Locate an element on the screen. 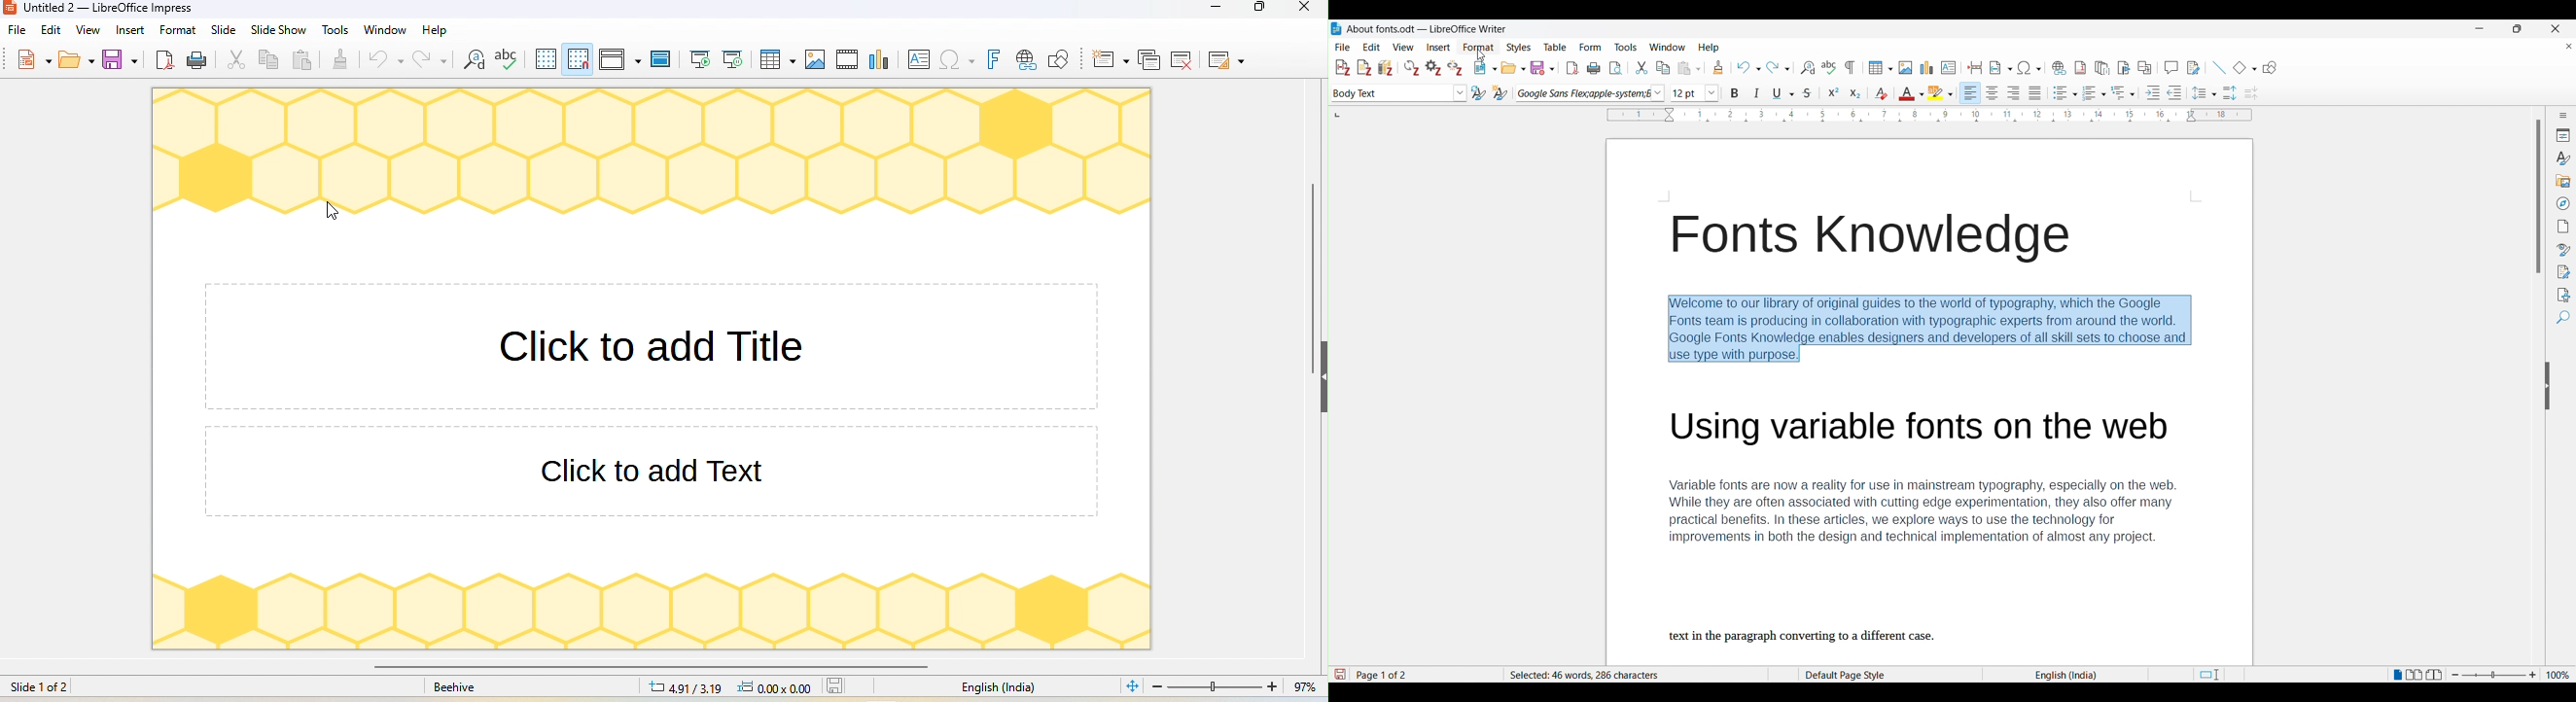 The image size is (2576, 728). Insert line is located at coordinates (2219, 68).